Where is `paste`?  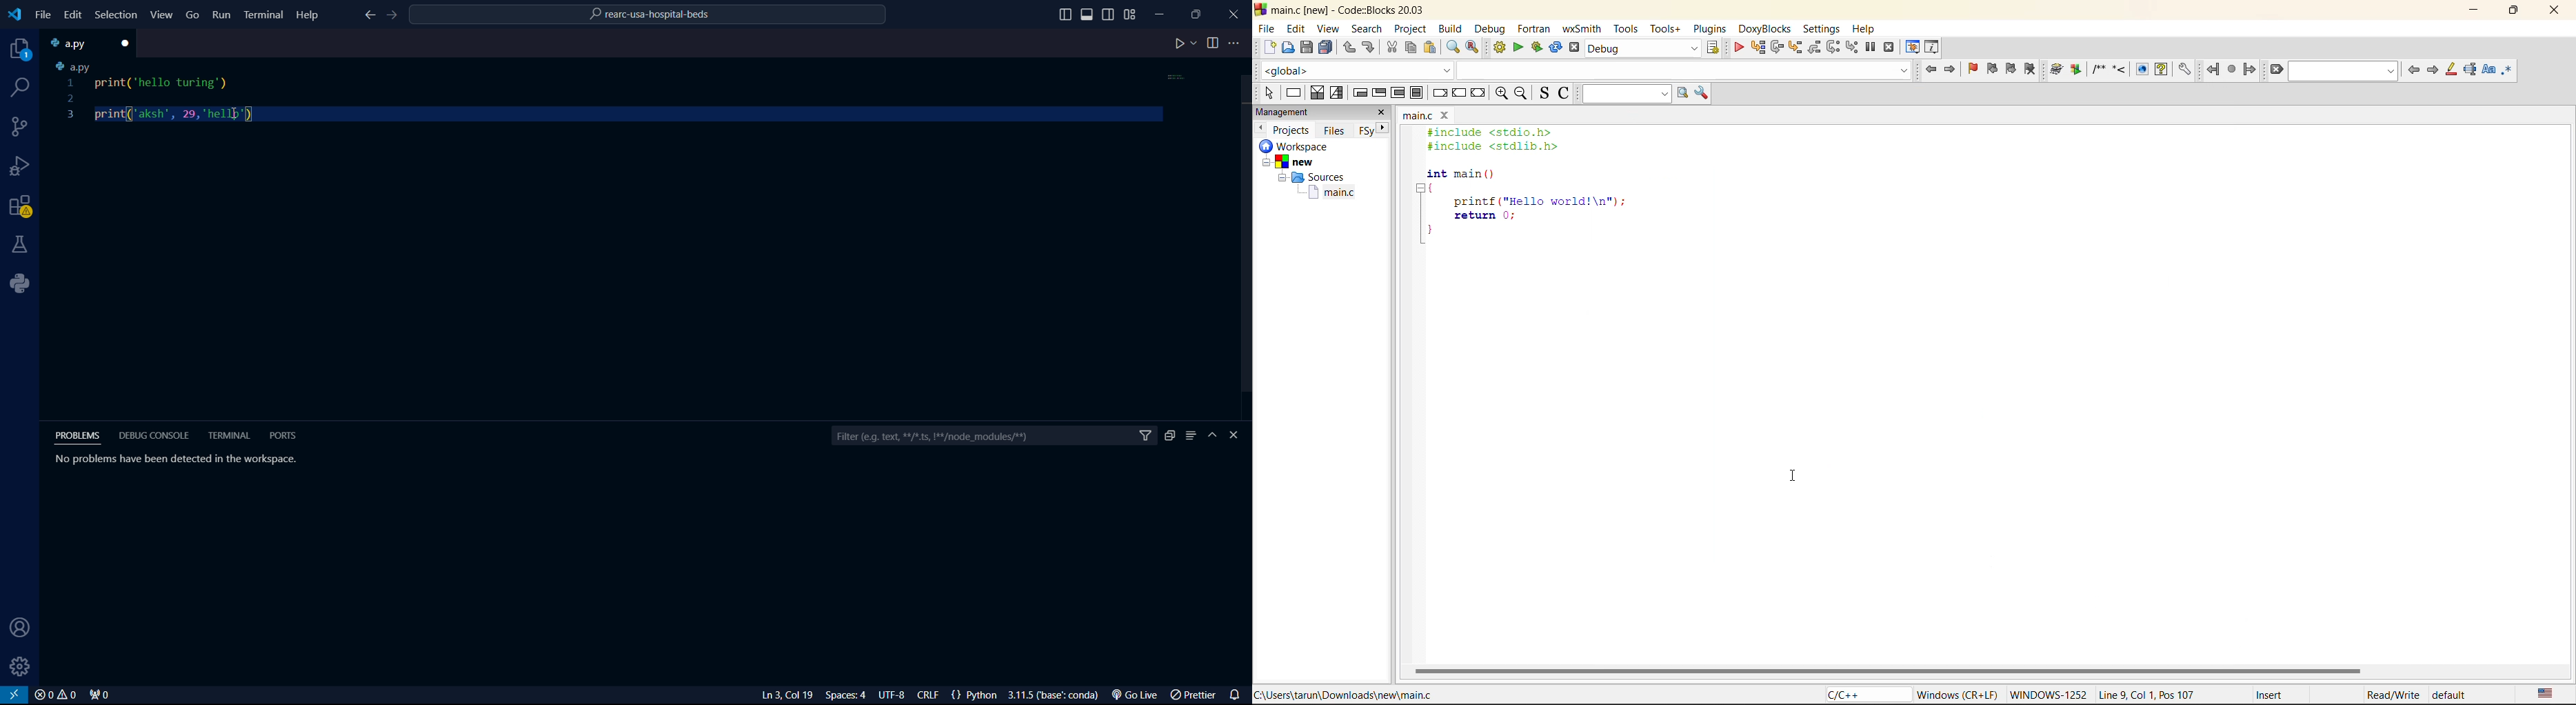 paste is located at coordinates (1430, 46).